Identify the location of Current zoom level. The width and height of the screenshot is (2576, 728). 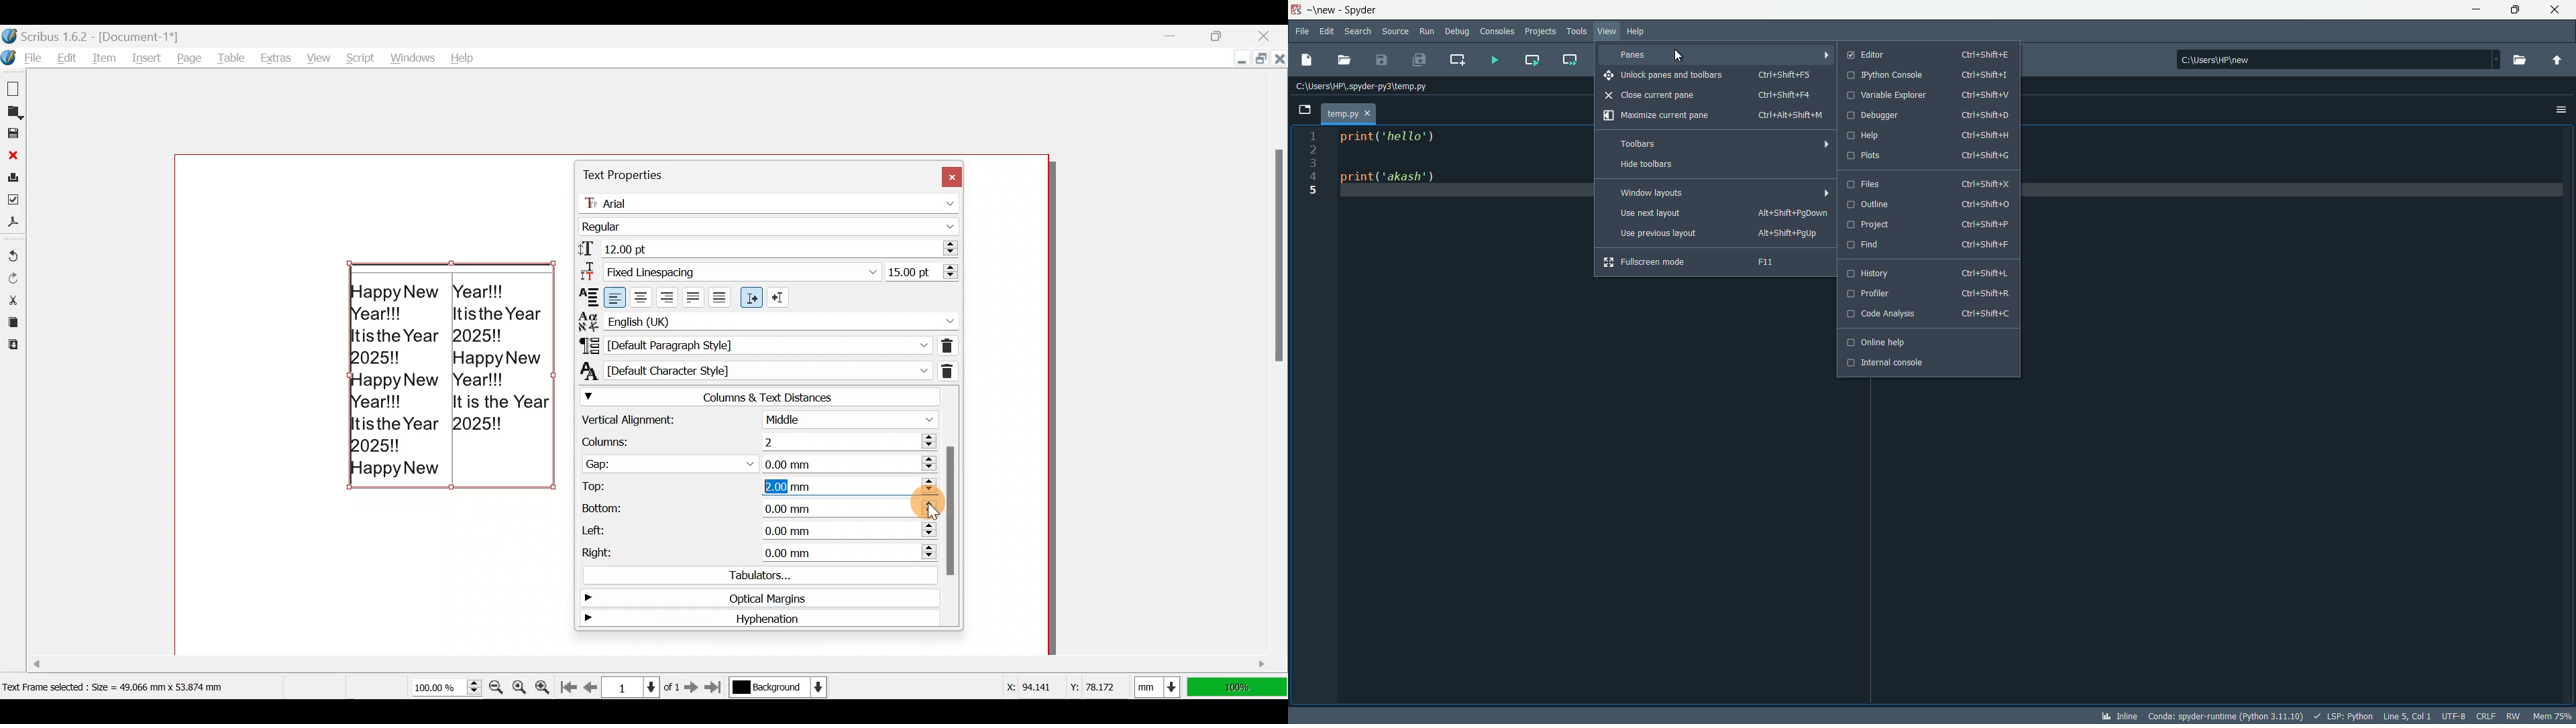
(445, 688).